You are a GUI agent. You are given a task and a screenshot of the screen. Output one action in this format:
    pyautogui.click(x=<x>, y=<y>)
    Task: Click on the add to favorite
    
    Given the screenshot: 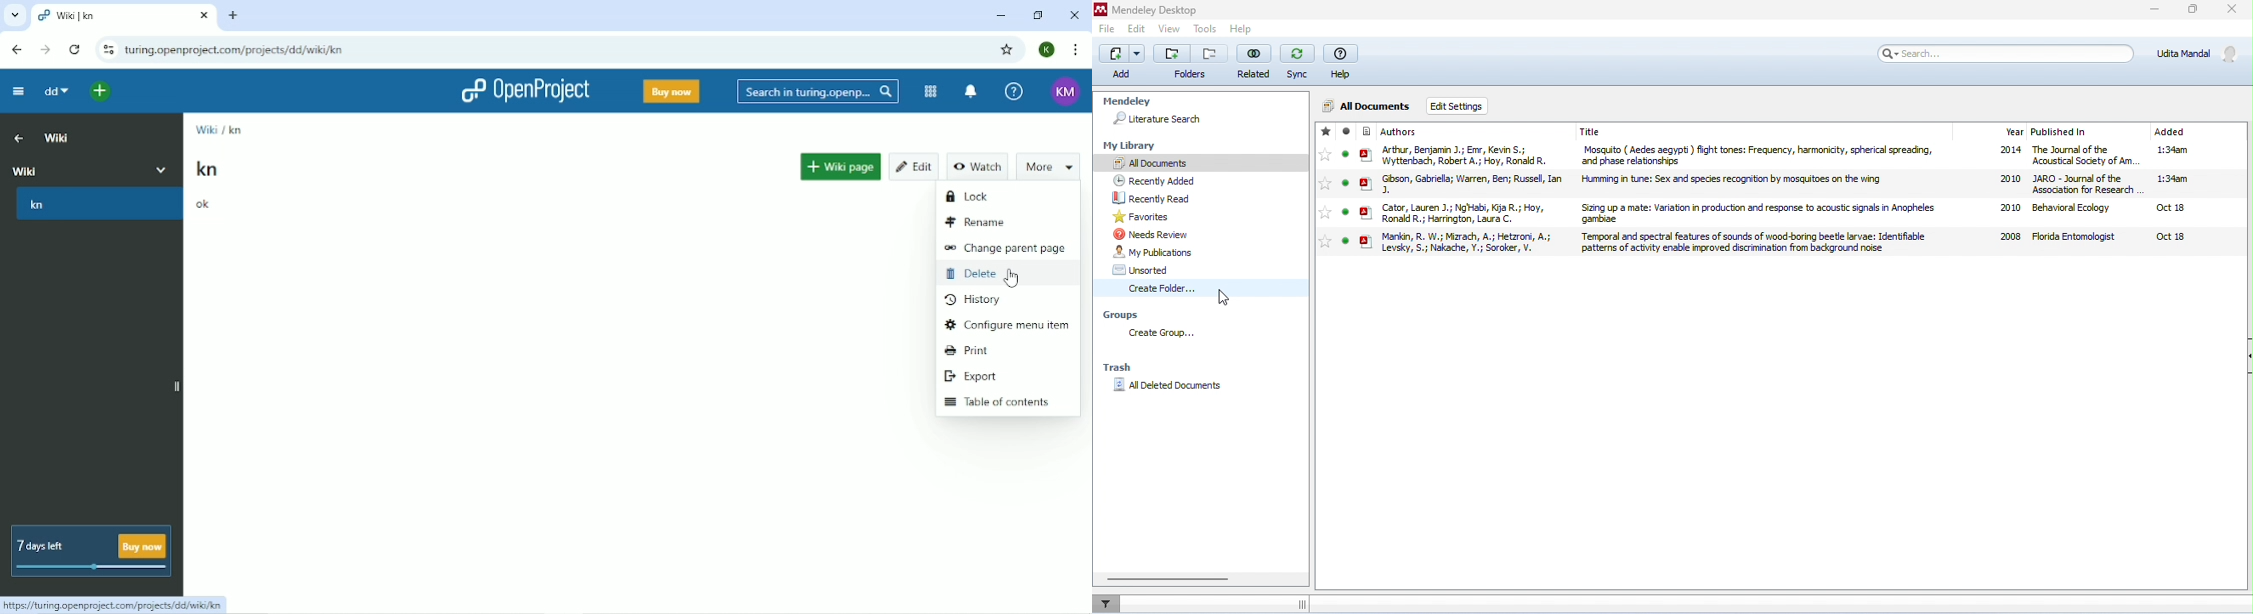 What is the action you would take?
    pyautogui.click(x=1326, y=155)
    